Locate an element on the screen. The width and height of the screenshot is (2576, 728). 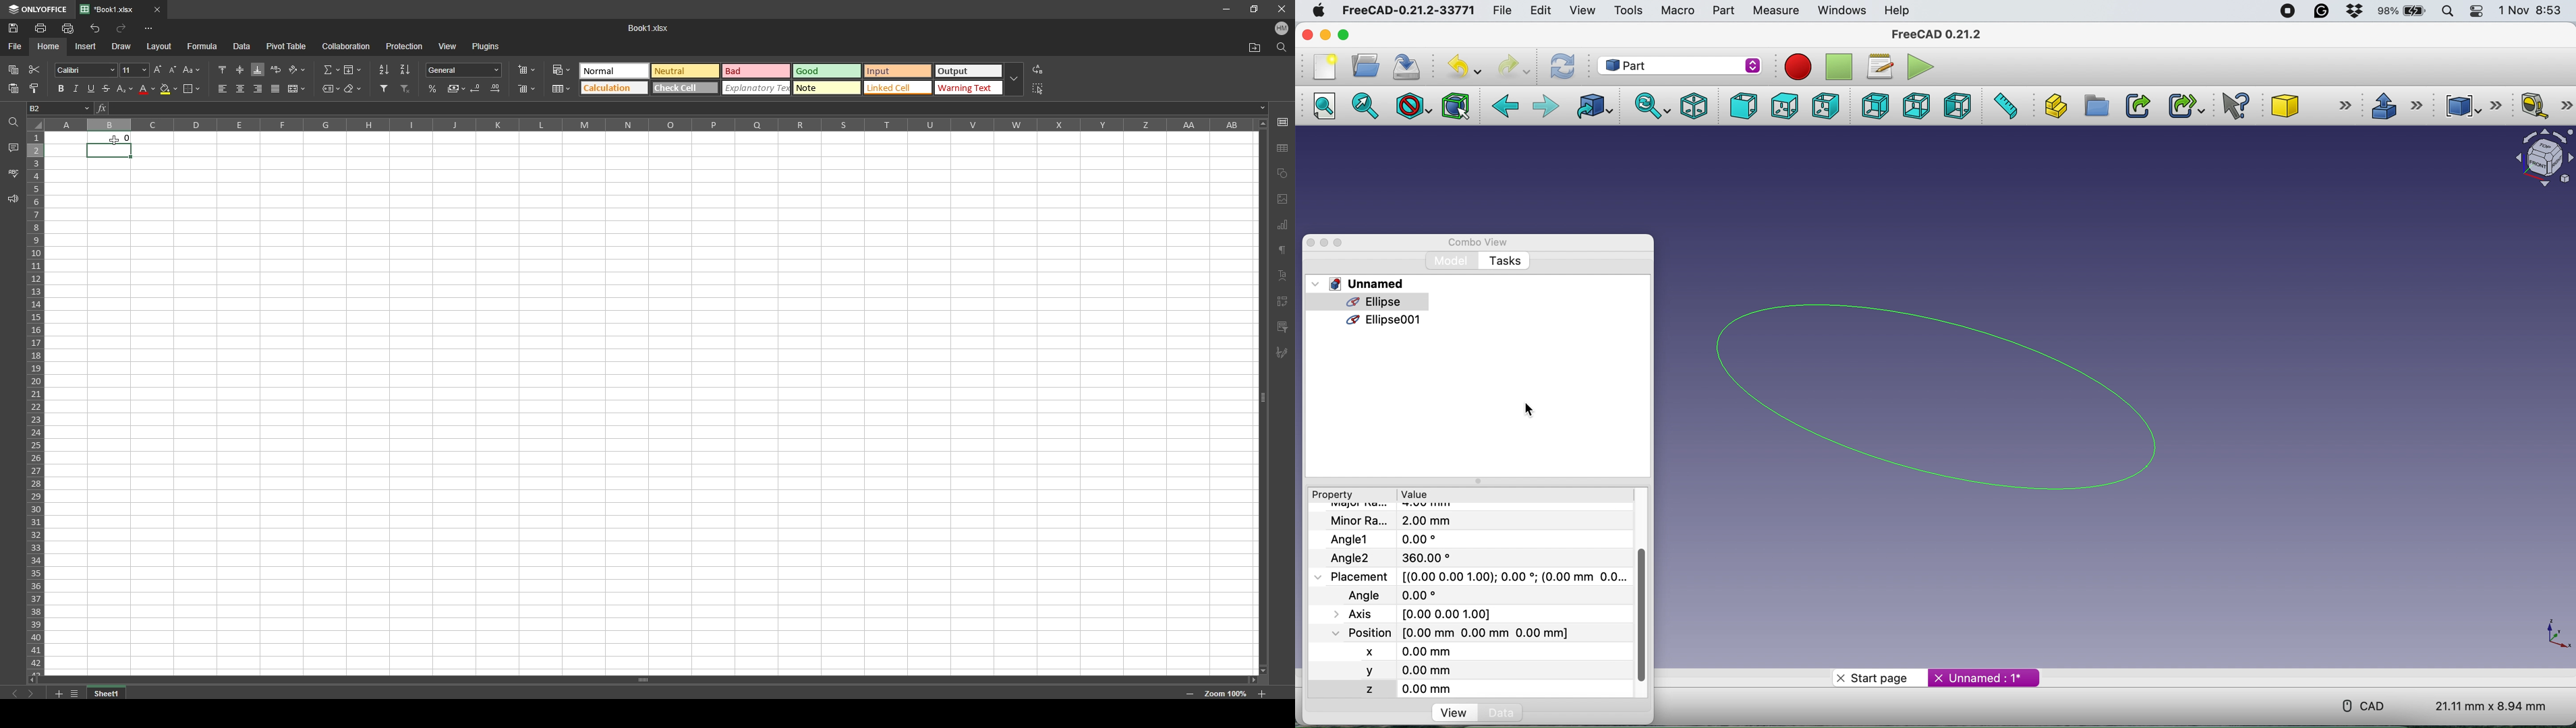
file name is located at coordinates (649, 27).